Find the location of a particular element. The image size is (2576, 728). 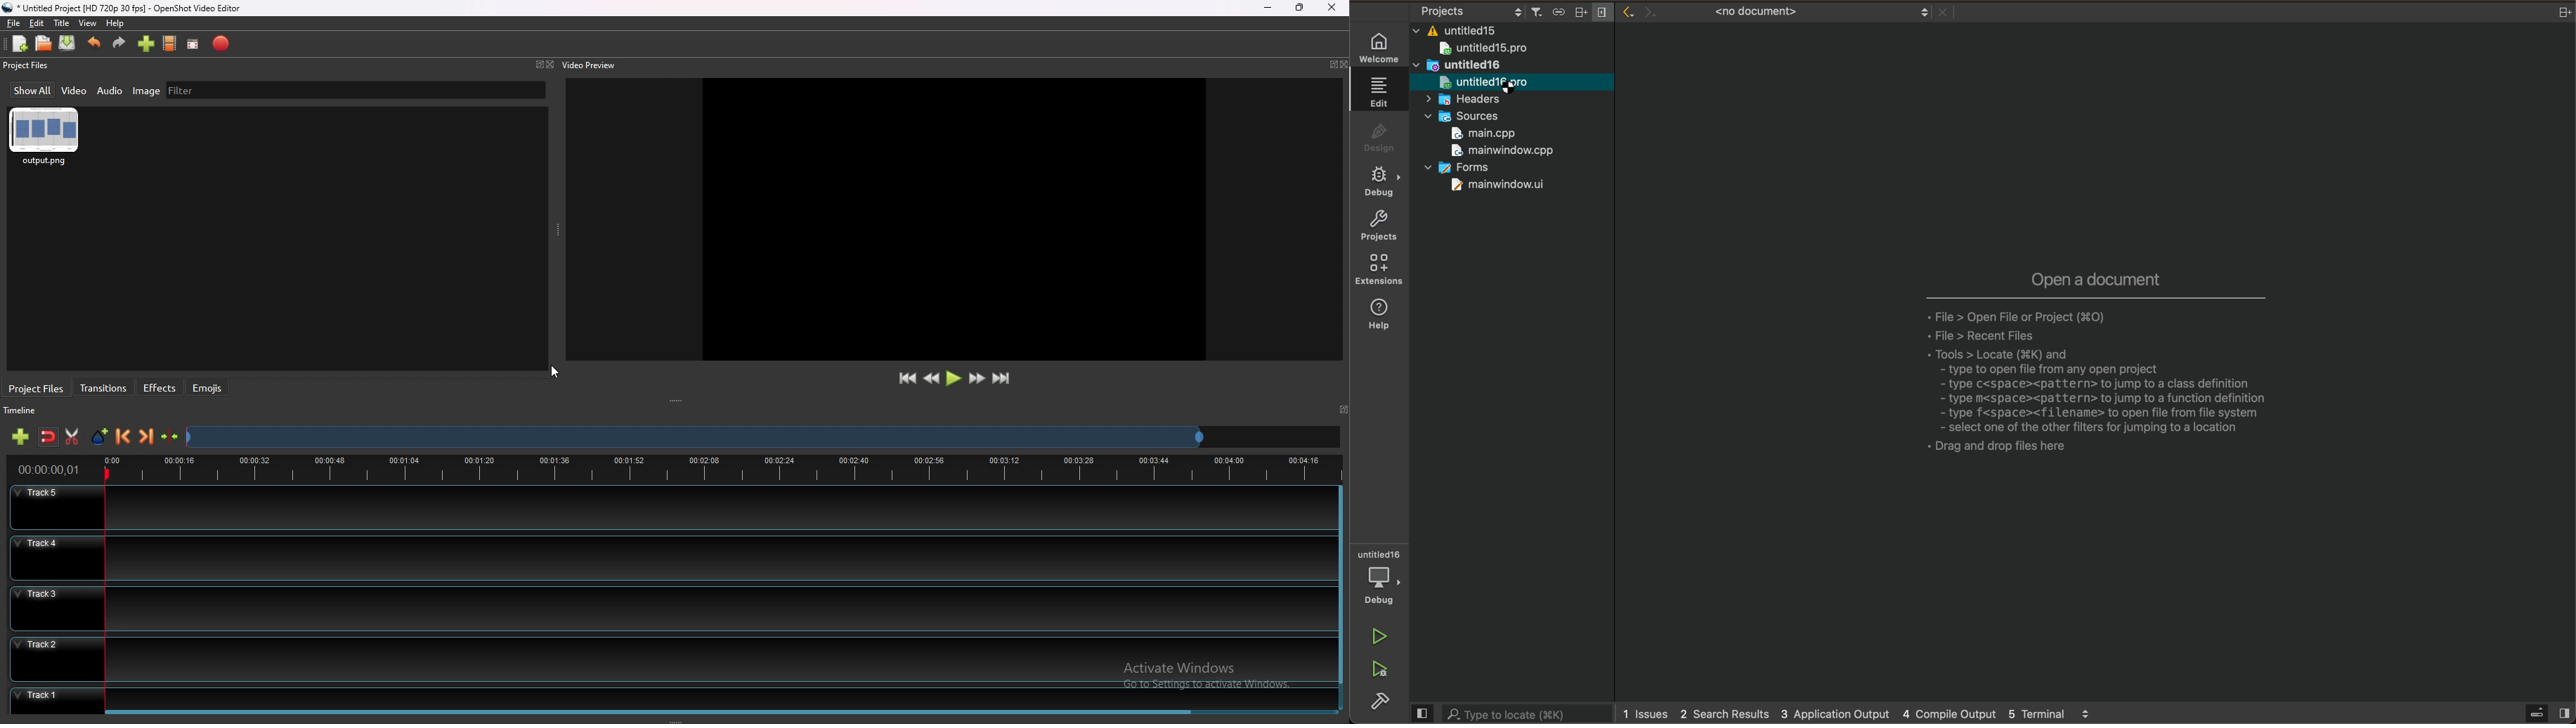

image is located at coordinates (45, 138).